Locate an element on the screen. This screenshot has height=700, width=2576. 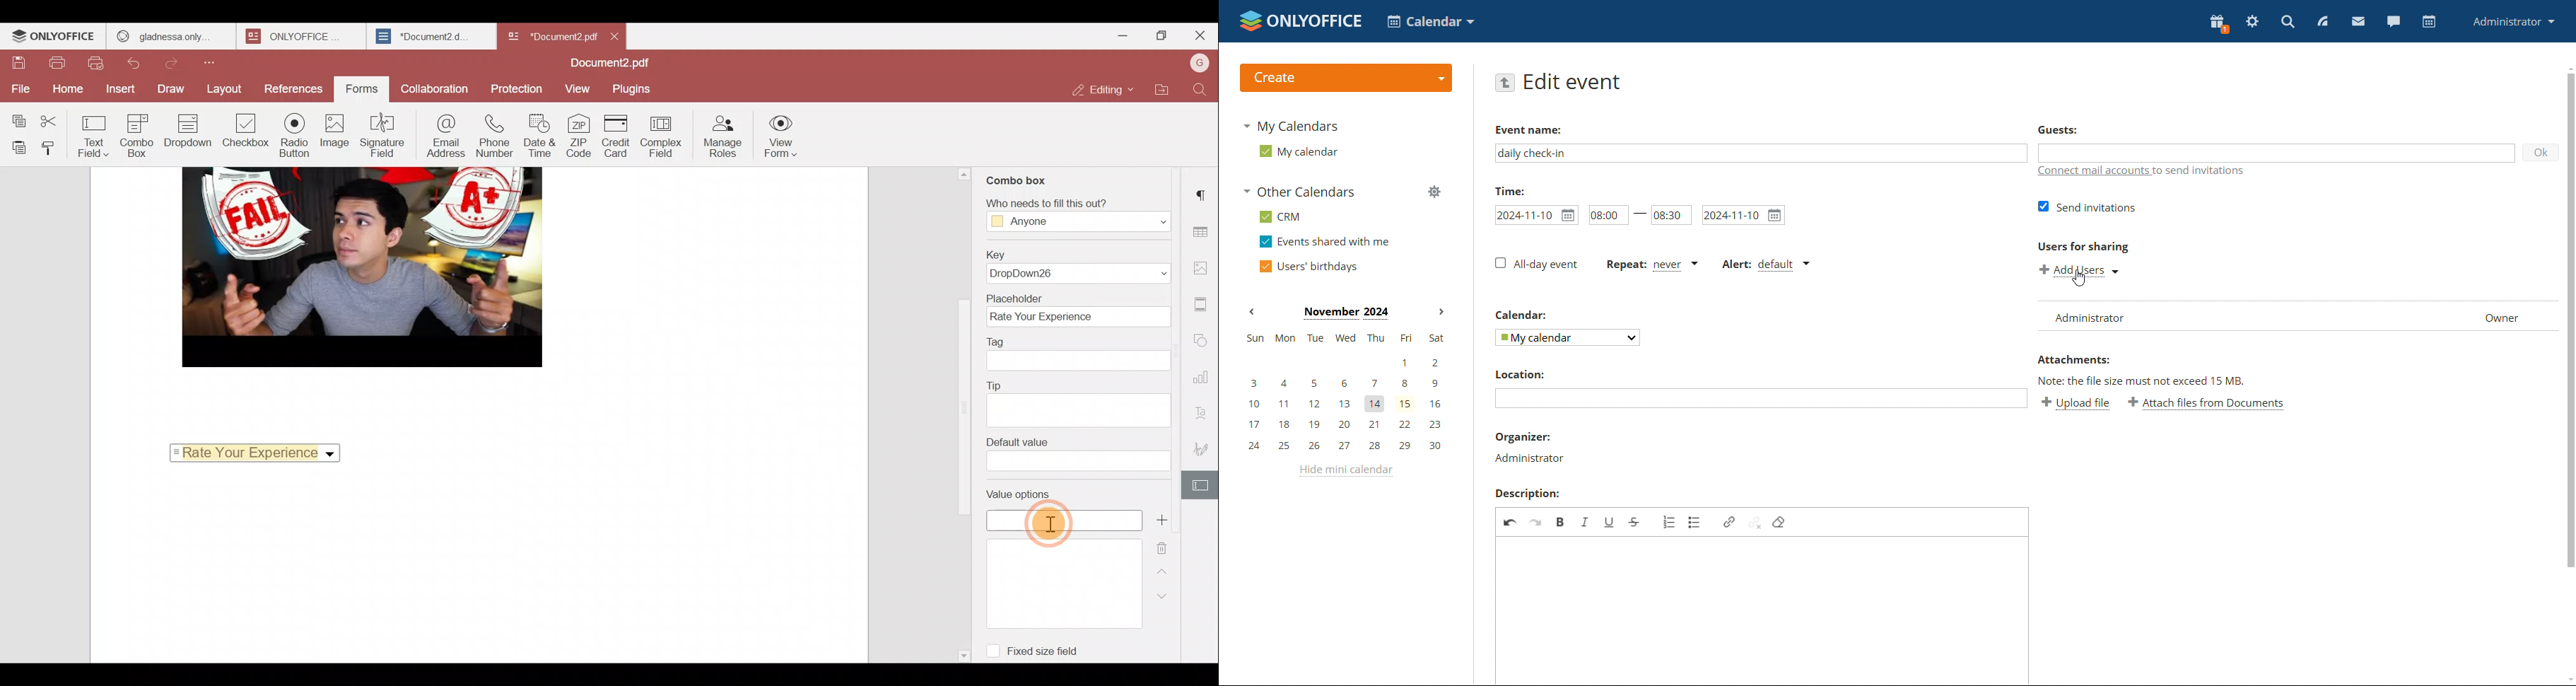
add users is located at coordinates (2081, 270).